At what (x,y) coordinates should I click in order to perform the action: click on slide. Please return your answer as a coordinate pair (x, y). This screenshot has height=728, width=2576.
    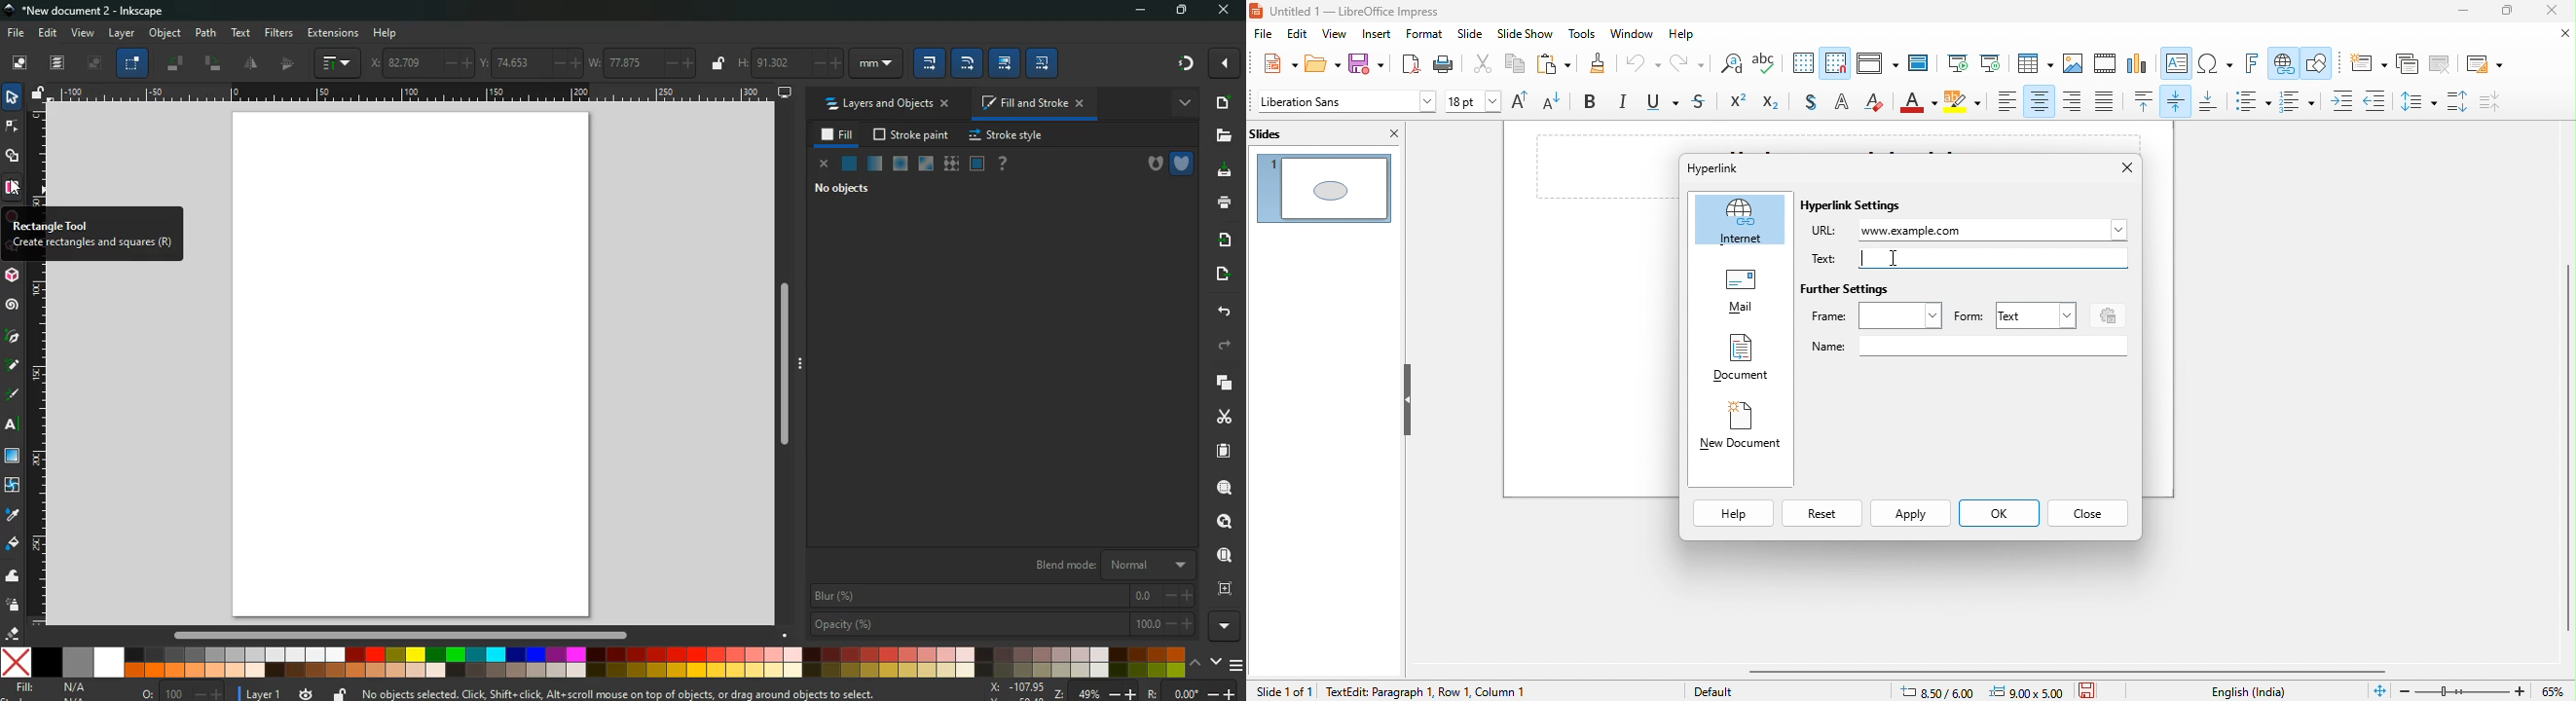
    Looking at the image, I should click on (1470, 36).